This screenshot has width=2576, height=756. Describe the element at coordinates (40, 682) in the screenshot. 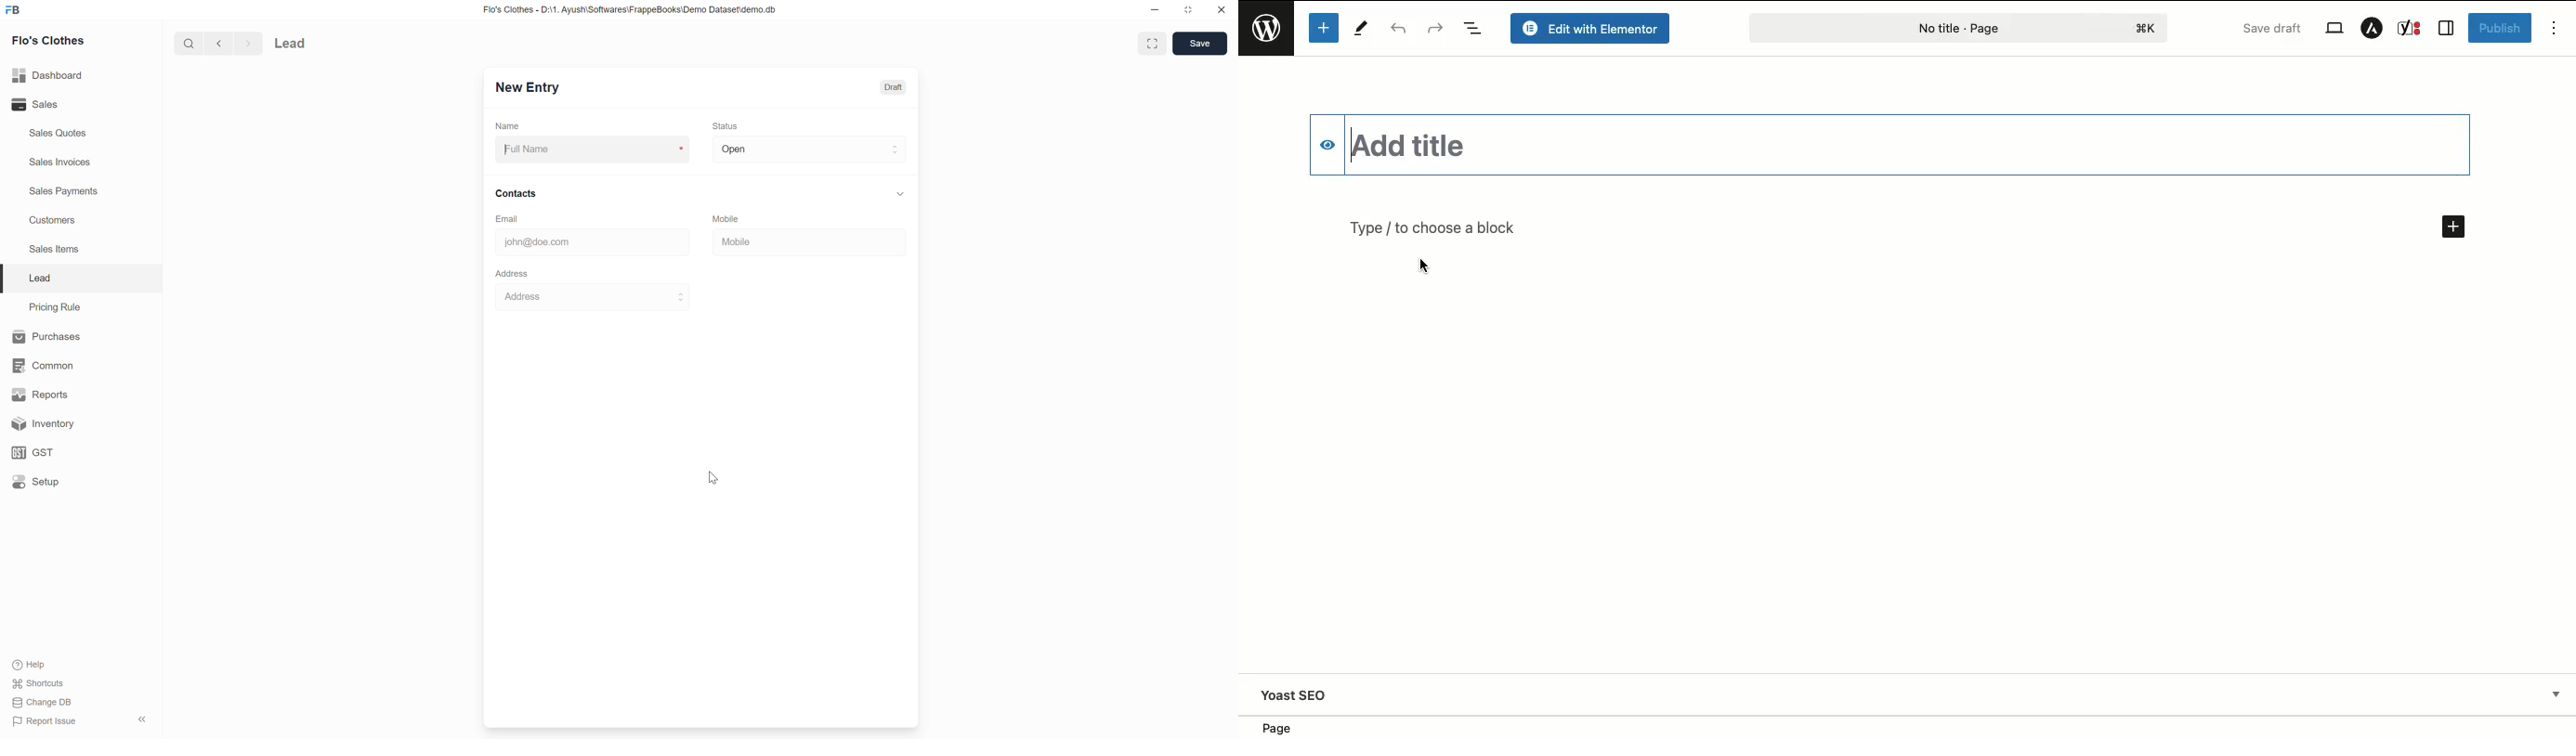

I see `$f Shortcuts` at that location.